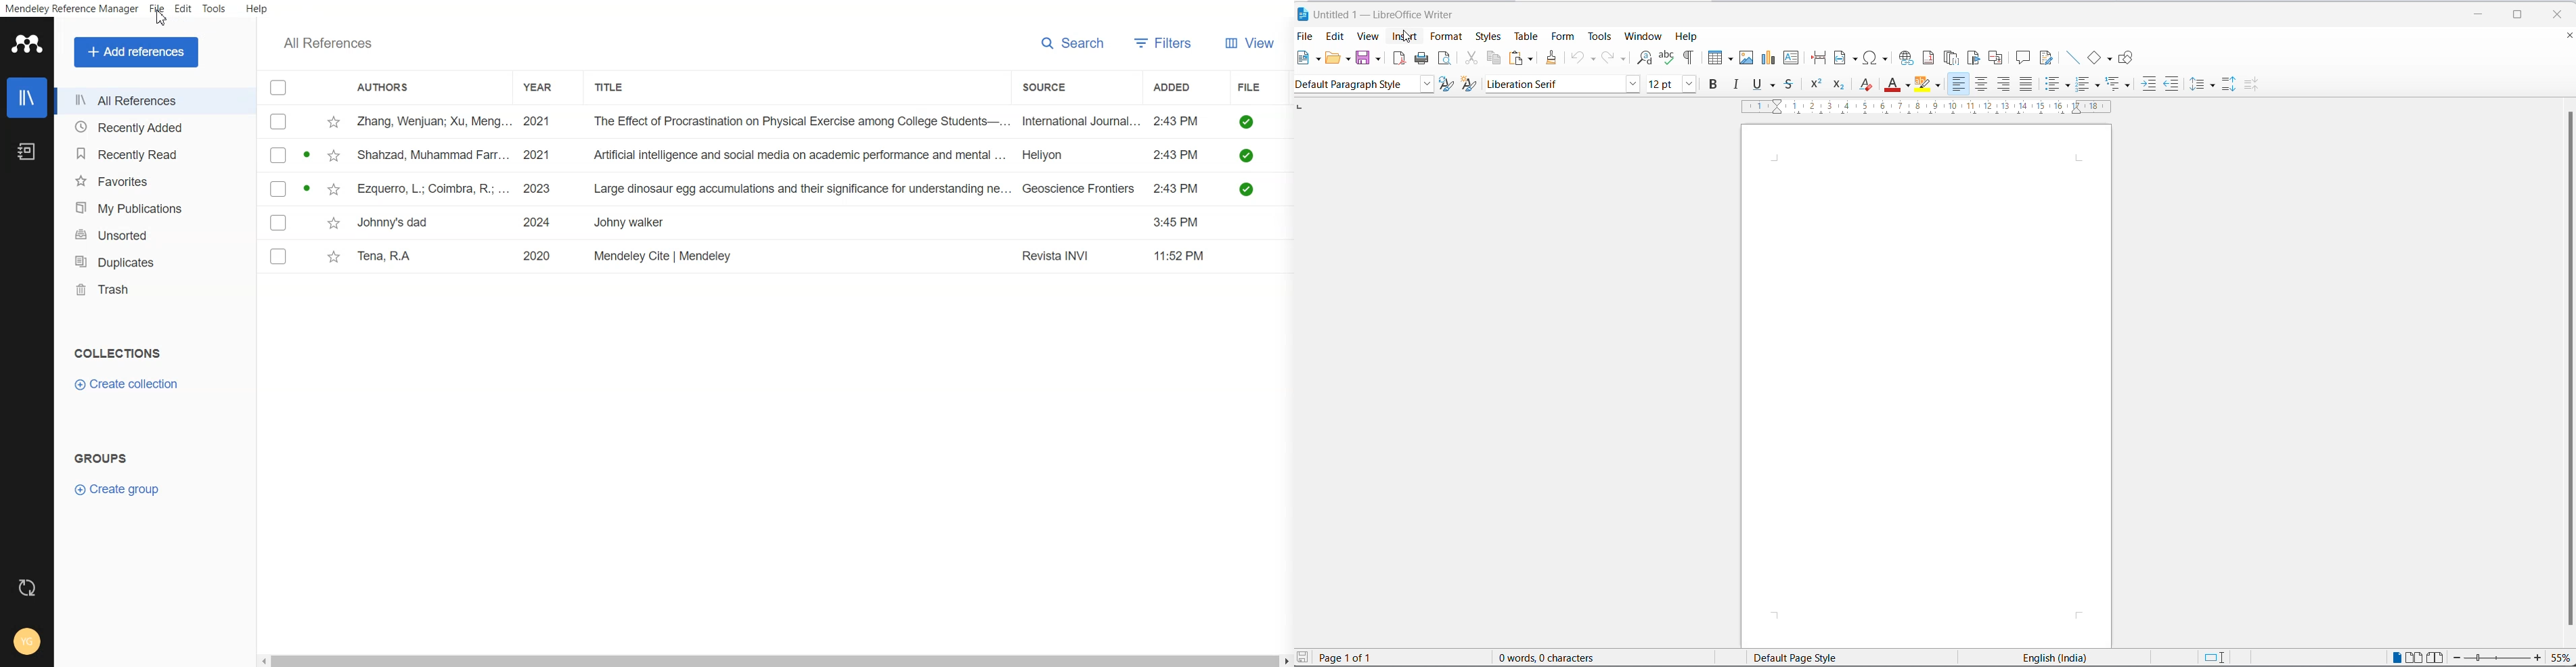 This screenshot has height=672, width=2576. I want to click on Default paragraph style, so click(1358, 84).